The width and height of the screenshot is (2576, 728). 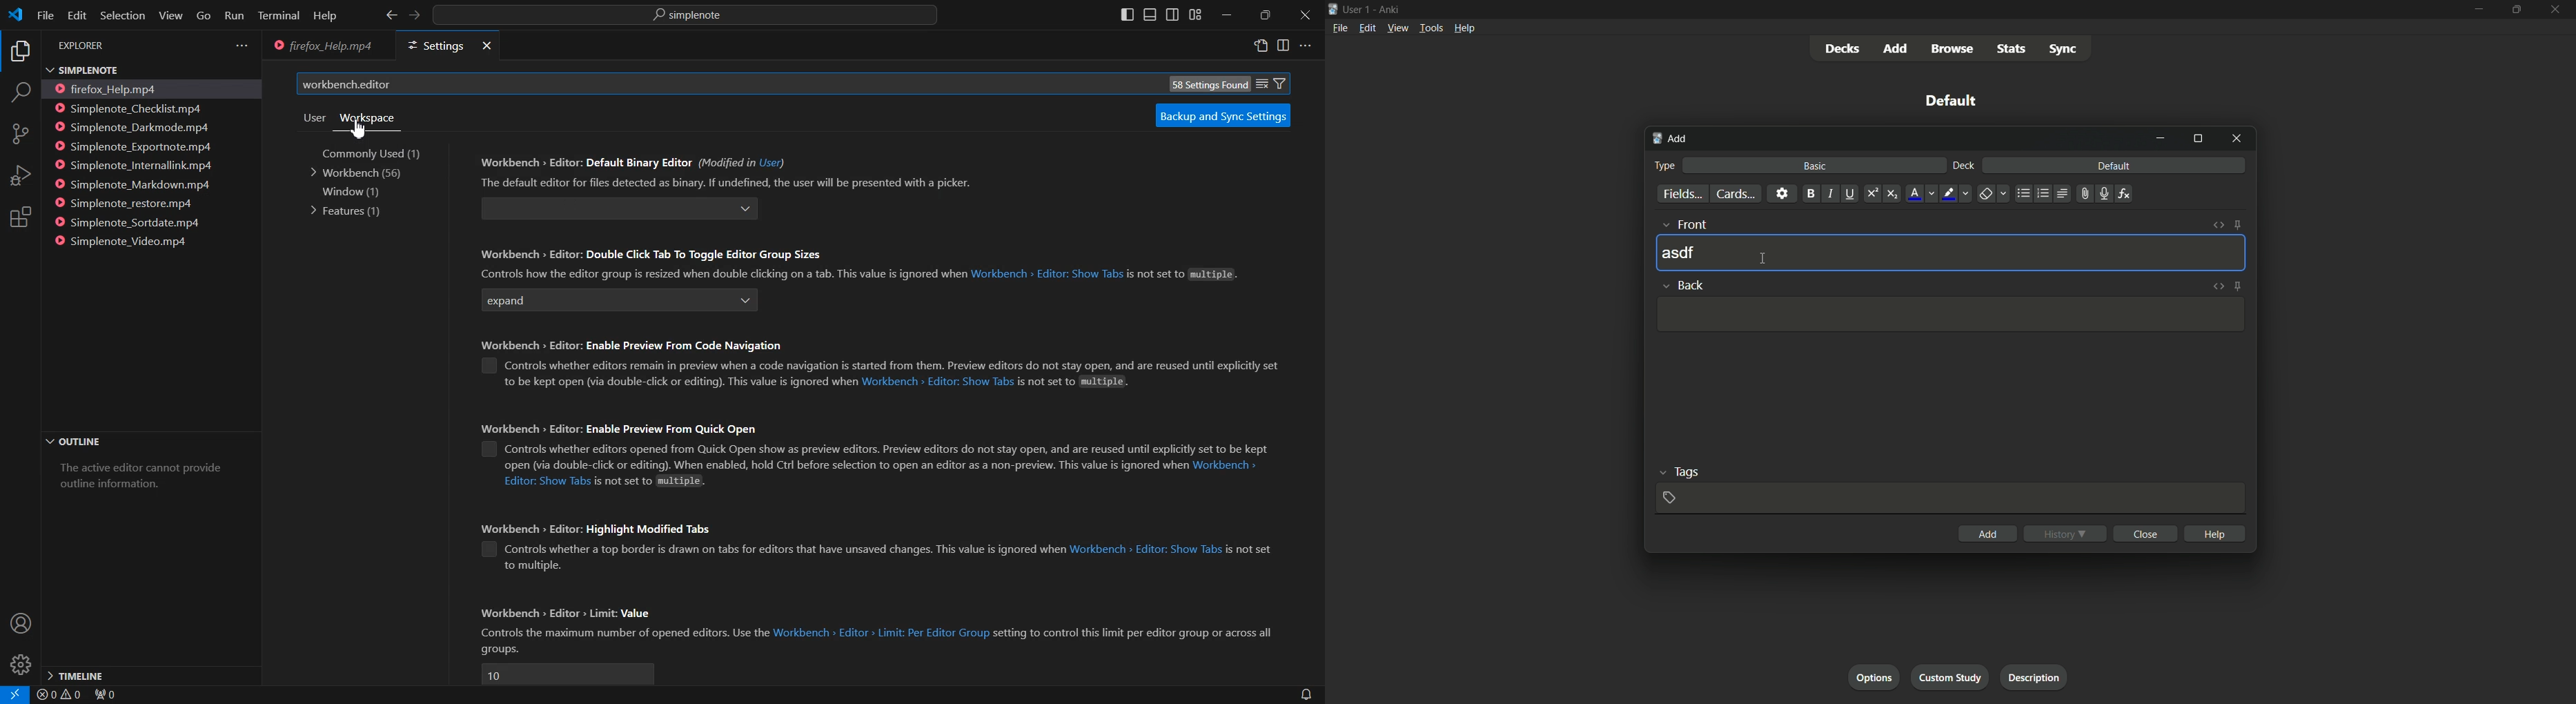 What do you see at coordinates (1735, 194) in the screenshot?
I see `cards` at bounding box center [1735, 194].